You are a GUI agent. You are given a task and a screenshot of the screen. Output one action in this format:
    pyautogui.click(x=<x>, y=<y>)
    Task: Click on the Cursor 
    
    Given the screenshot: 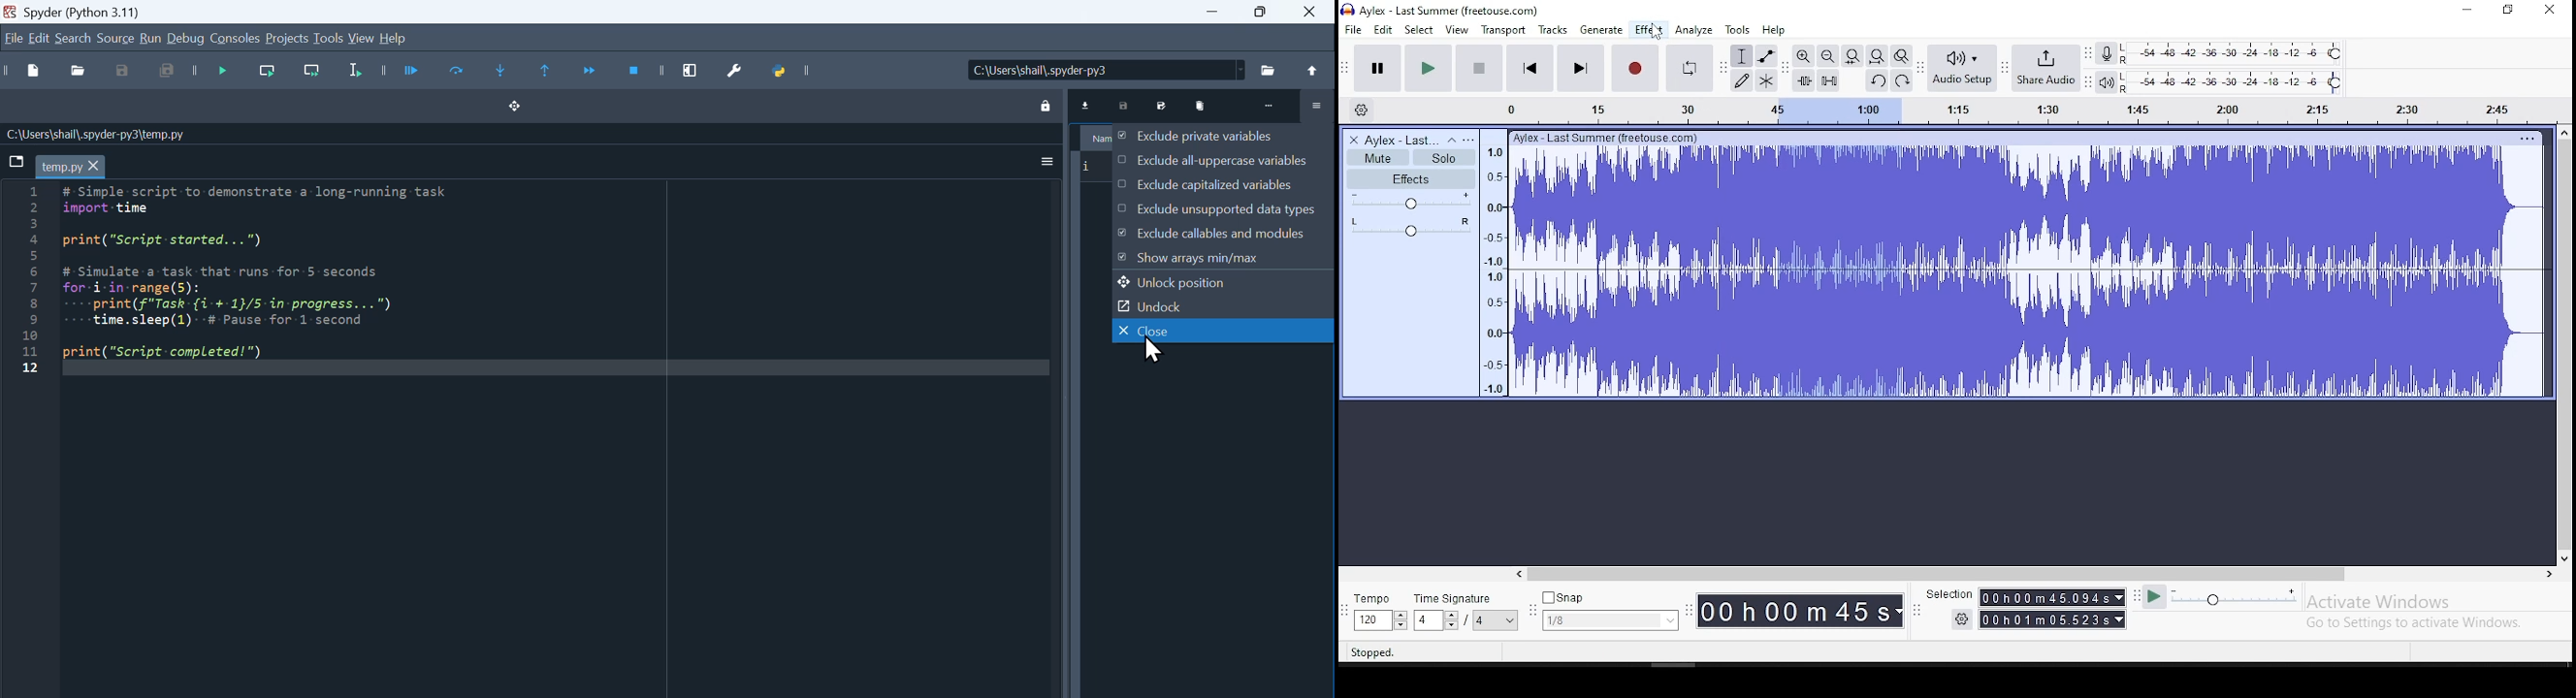 What is the action you would take?
    pyautogui.click(x=1155, y=350)
    